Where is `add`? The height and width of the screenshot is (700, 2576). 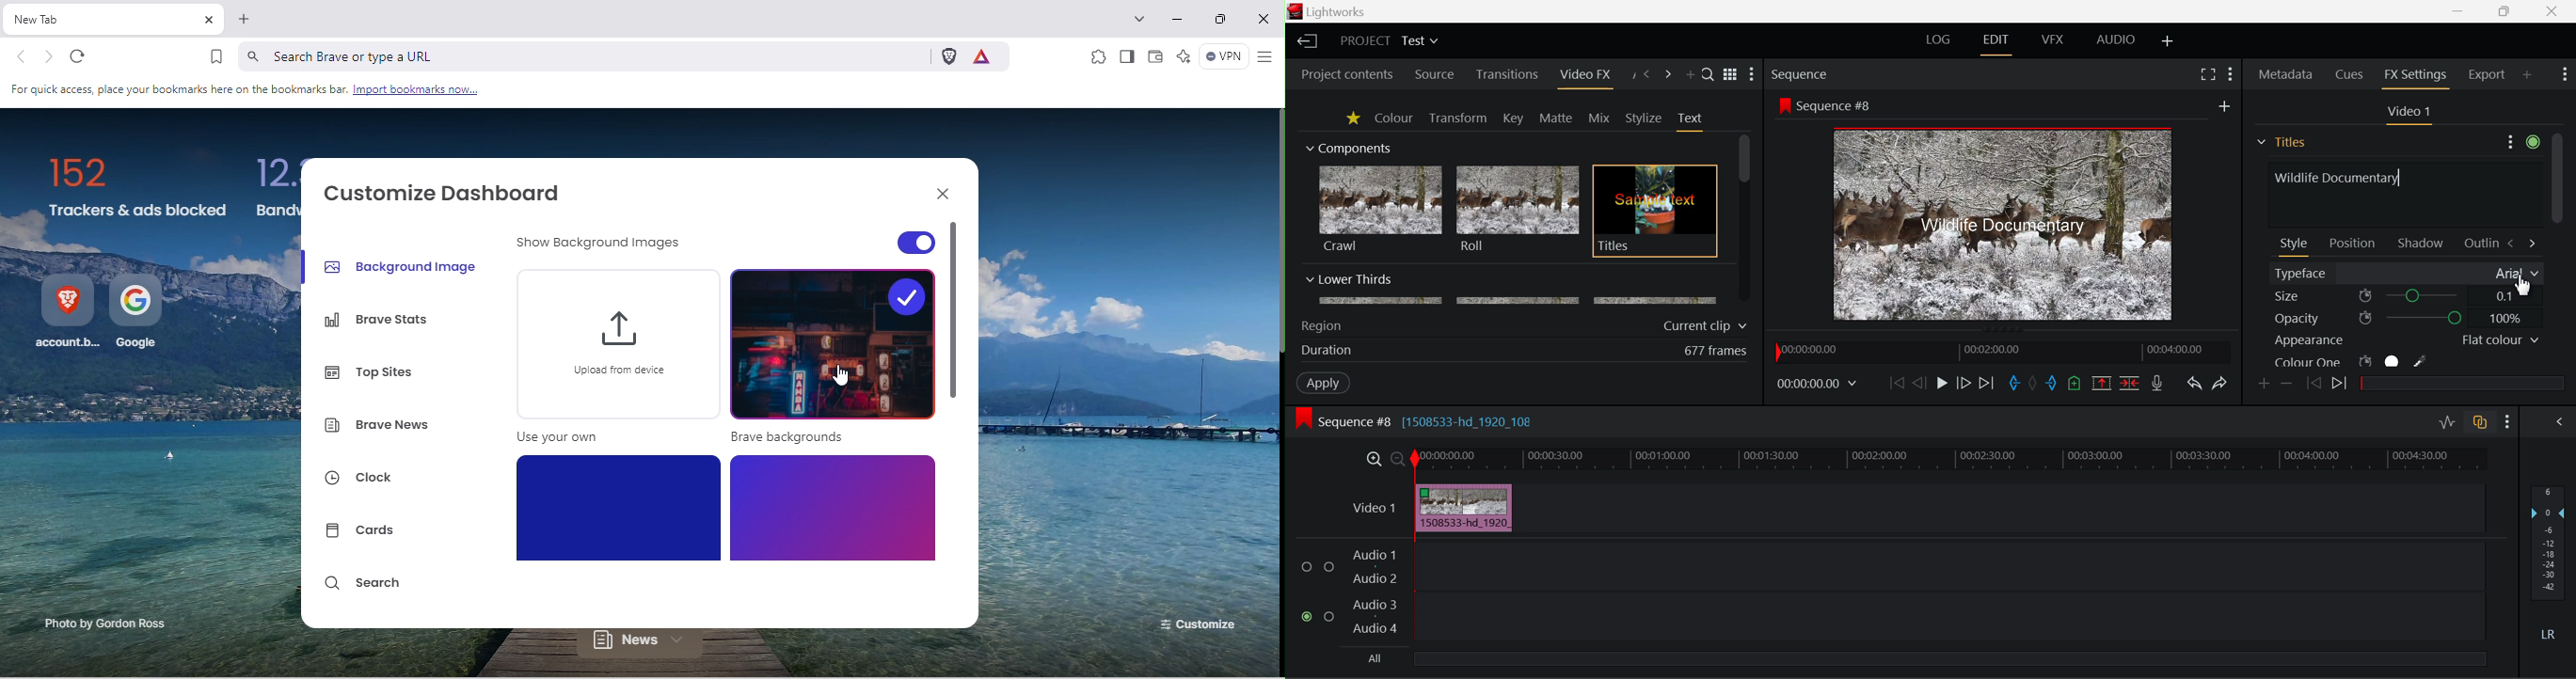 add is located at coordinates (2225, 106).